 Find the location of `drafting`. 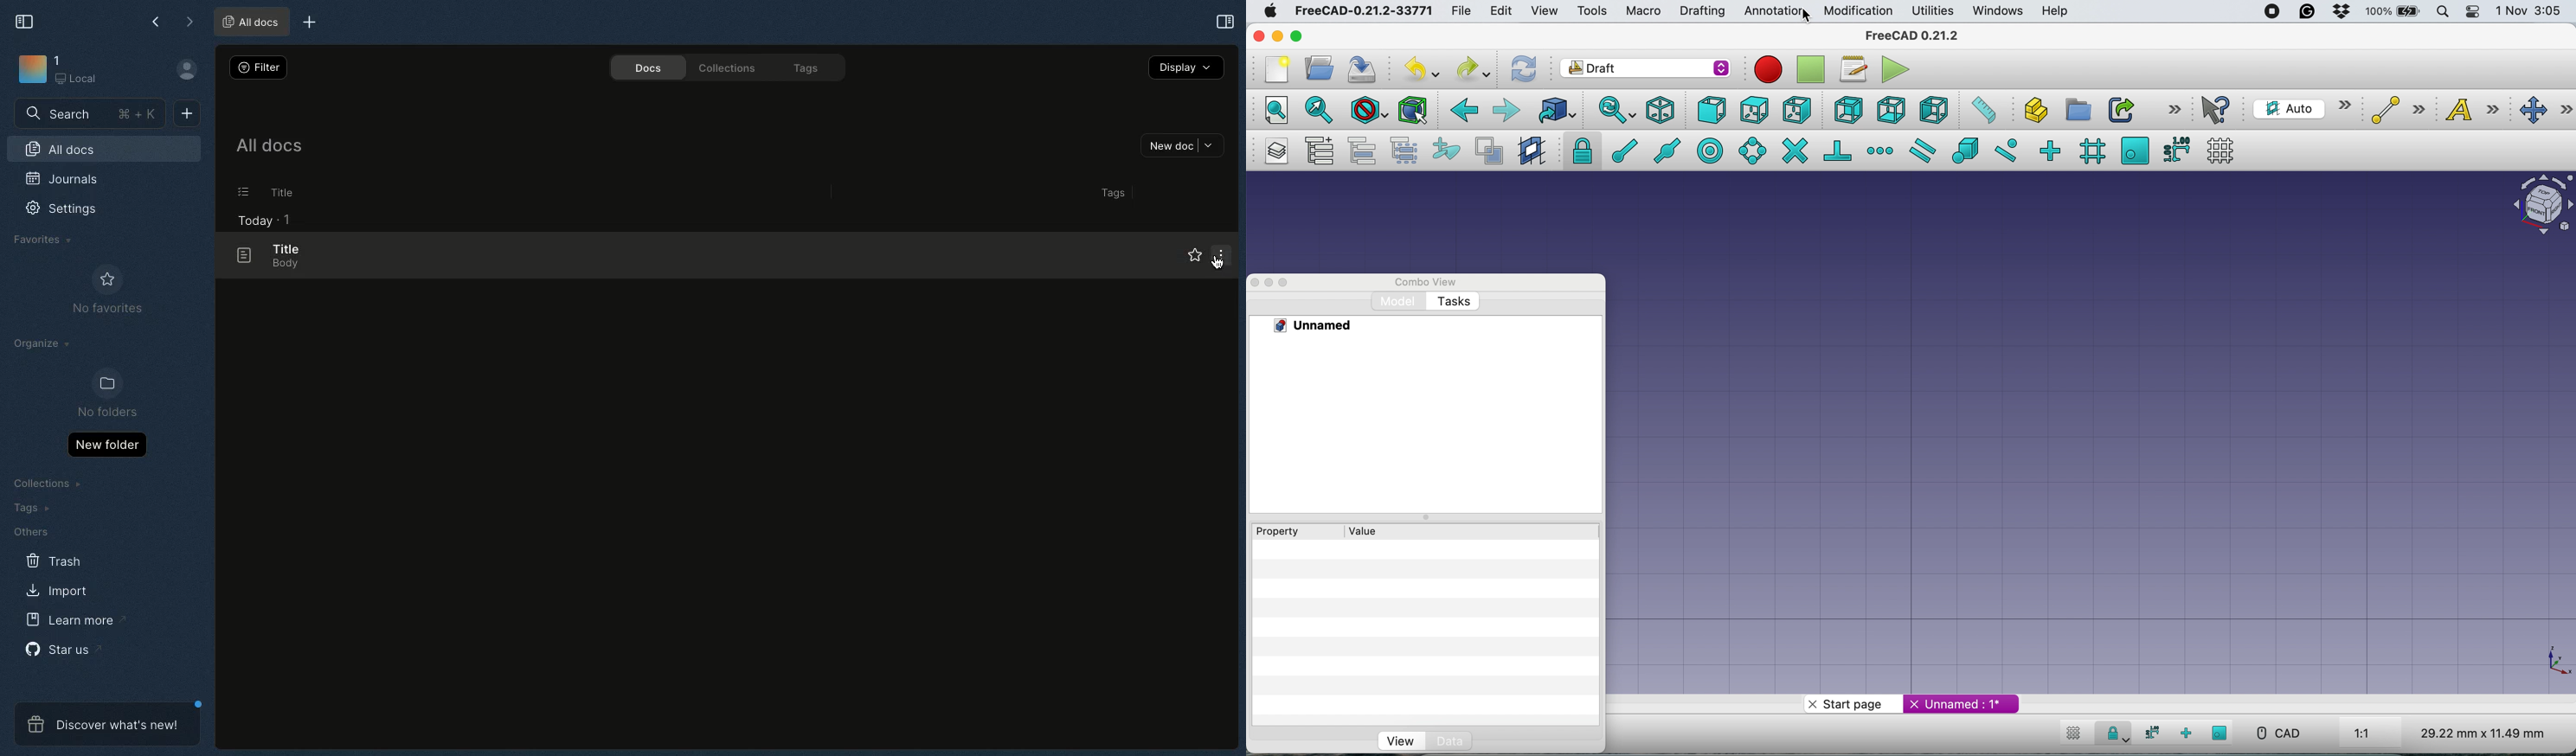

drafting is located at coordinates (1700, 12).